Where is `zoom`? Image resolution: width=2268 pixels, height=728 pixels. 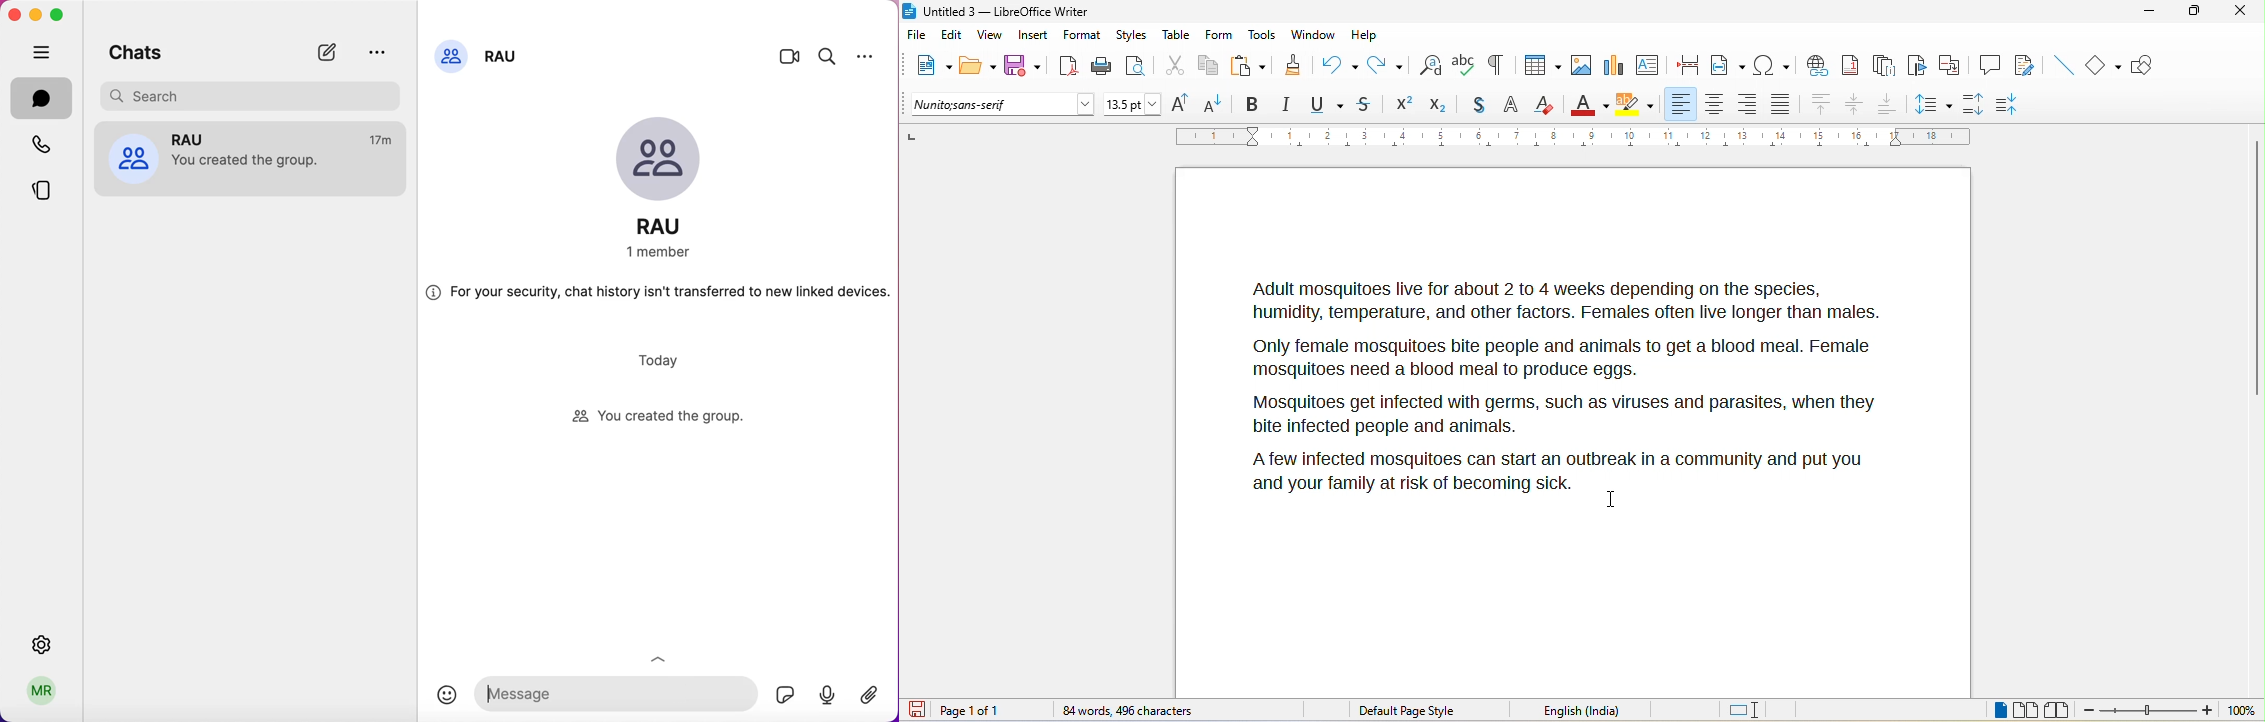
zoom is located at coordinates (2149, 712).